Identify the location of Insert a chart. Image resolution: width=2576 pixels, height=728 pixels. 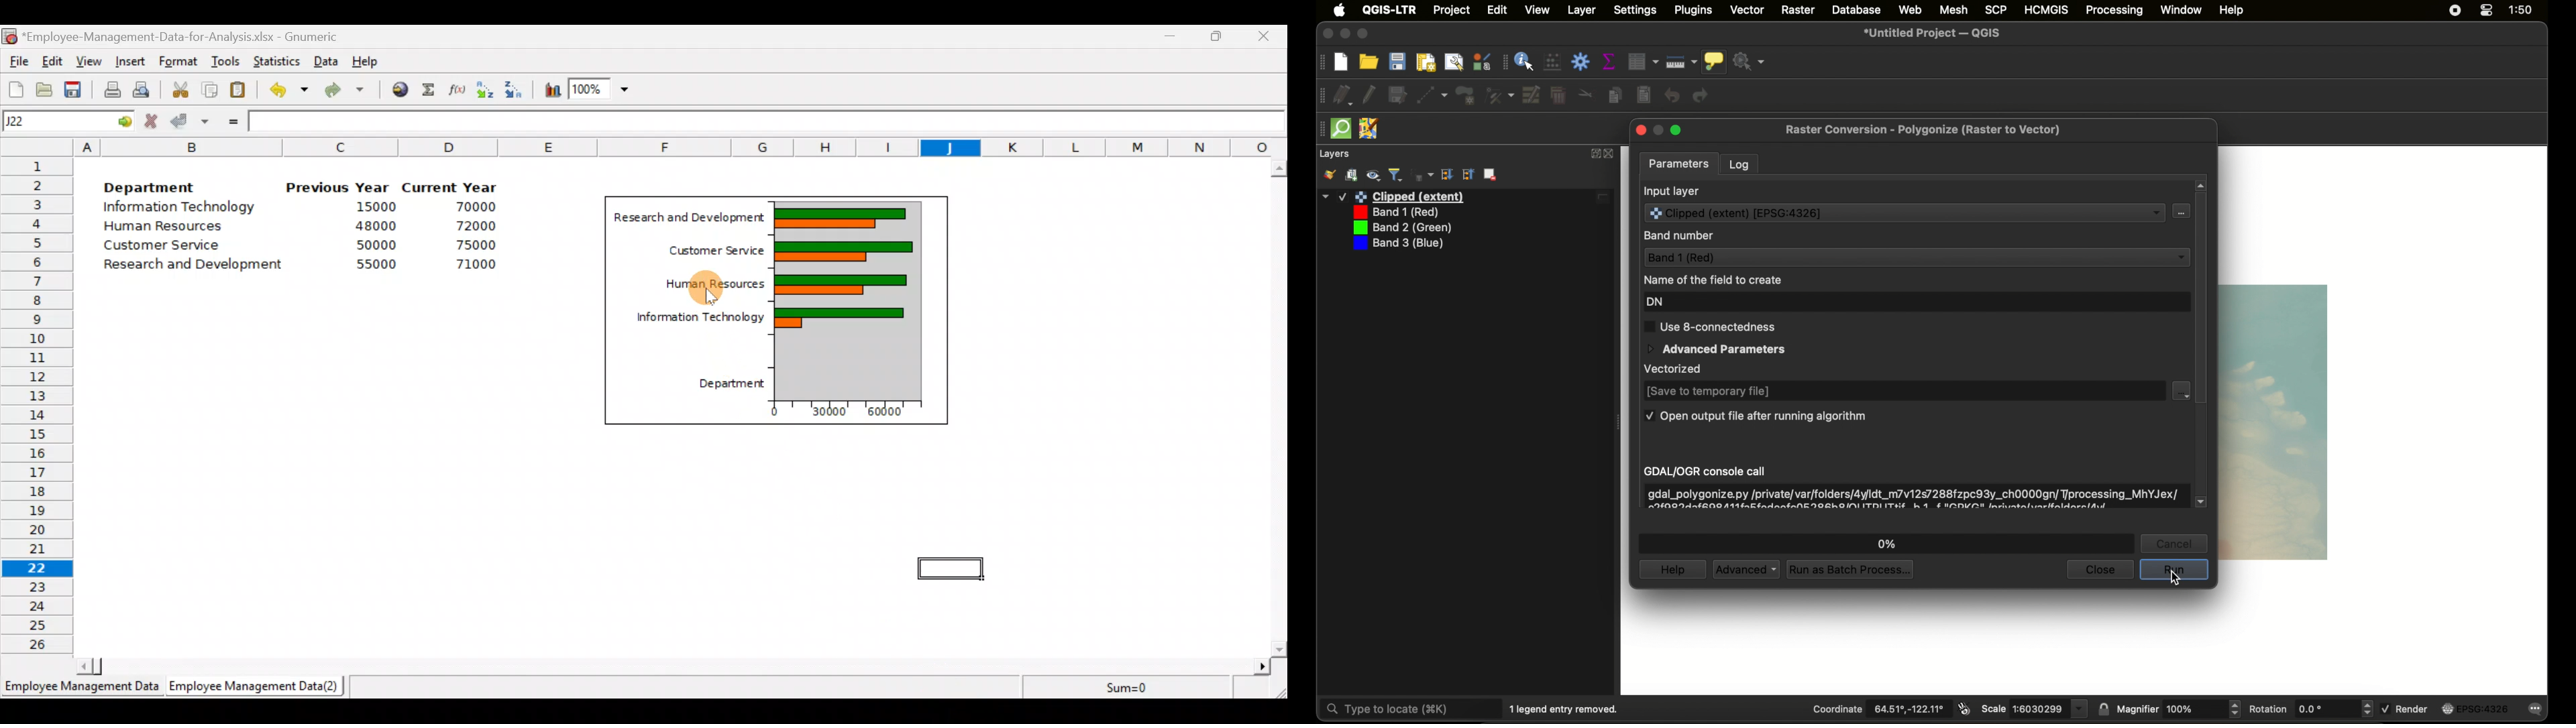
(549, 89).